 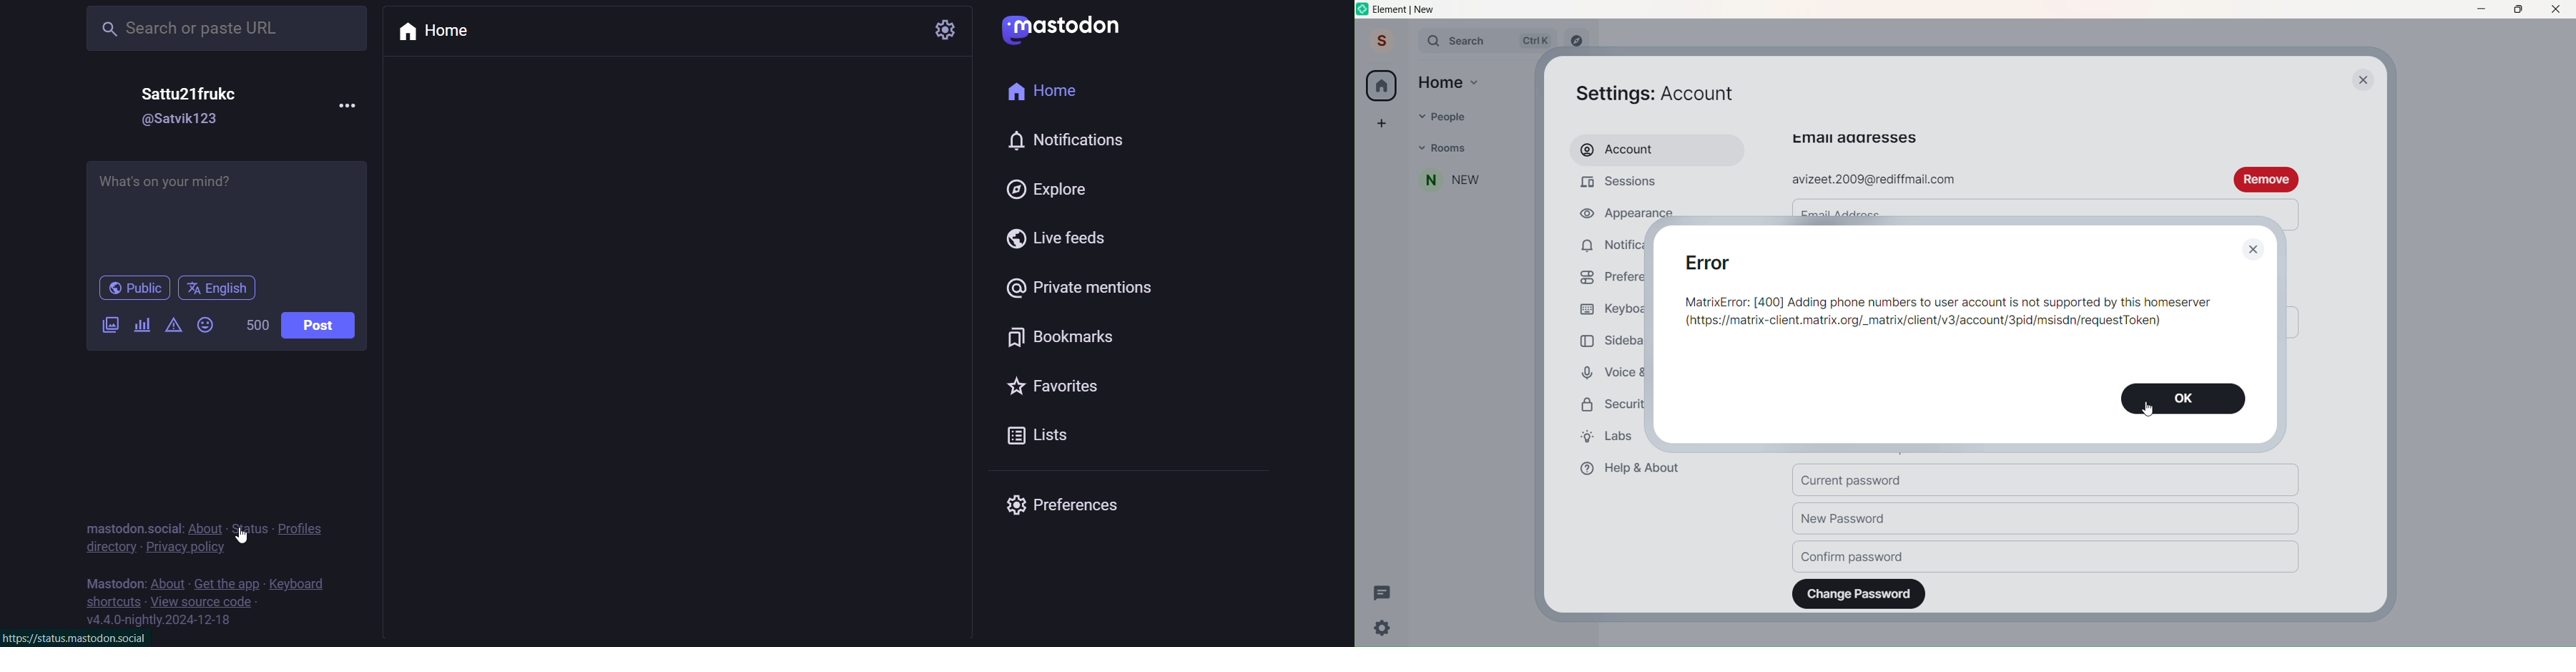 What do you see at coordinates (142, 327) in the screenshot?
I see `poll` at bounding box center [142, 327].